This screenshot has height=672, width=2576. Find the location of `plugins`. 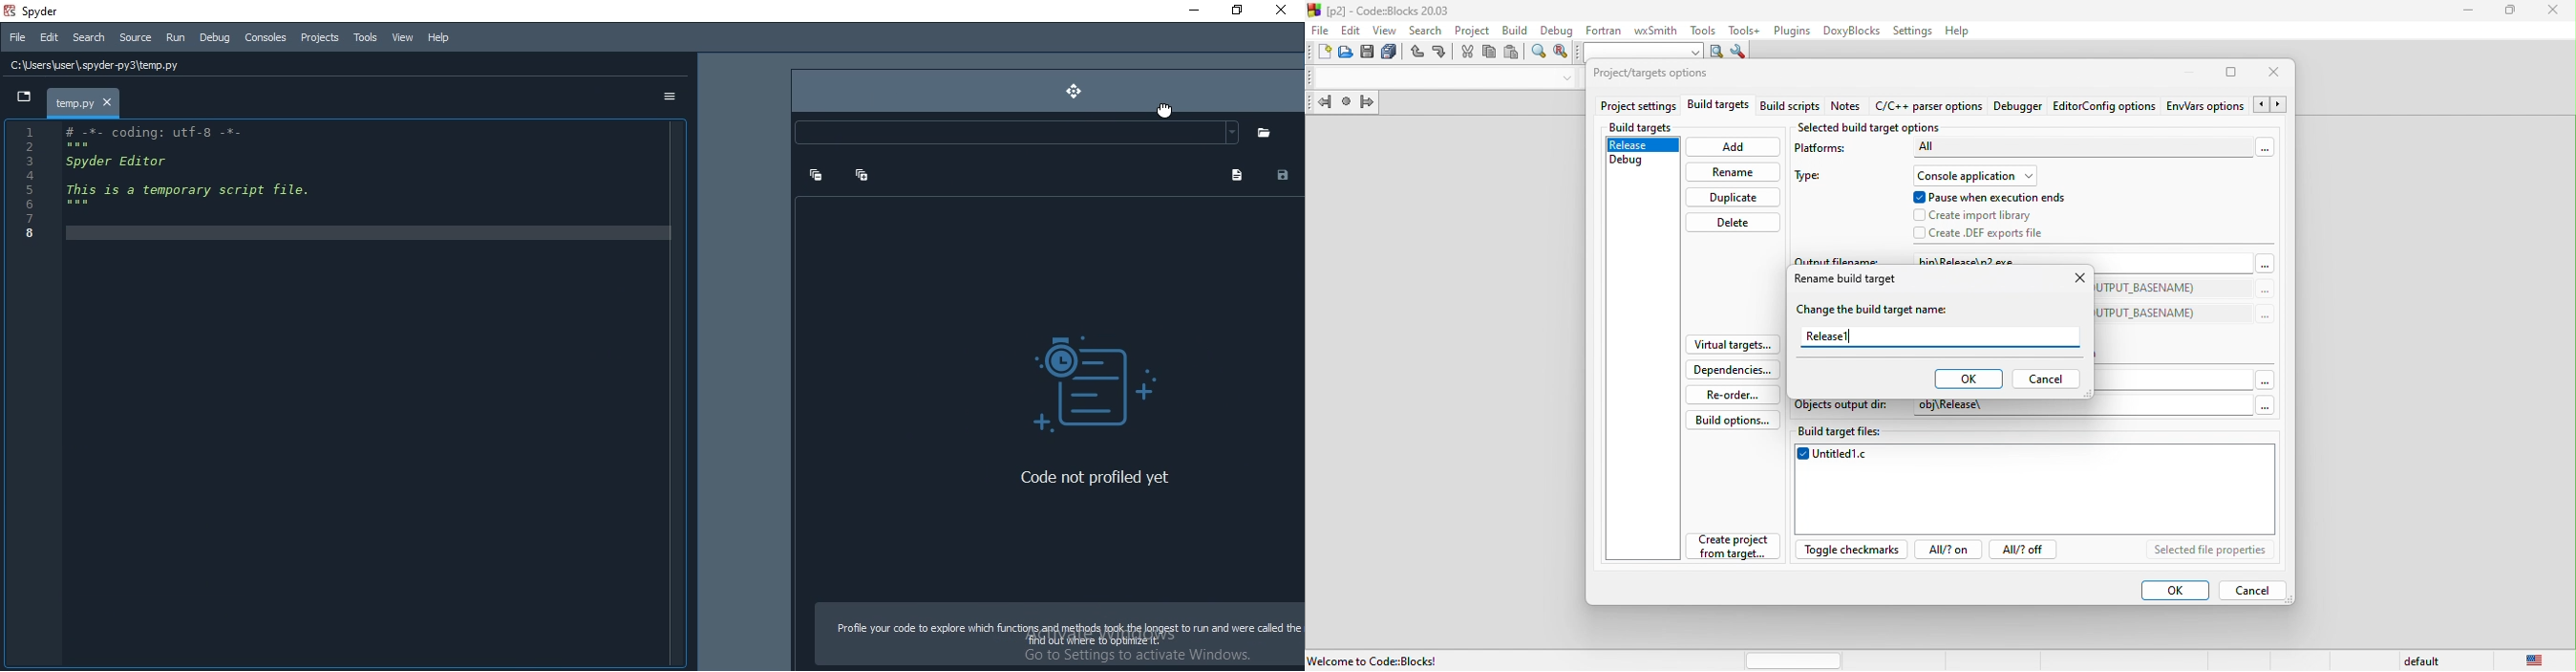

plugins is located at coordinates (1790, 31).